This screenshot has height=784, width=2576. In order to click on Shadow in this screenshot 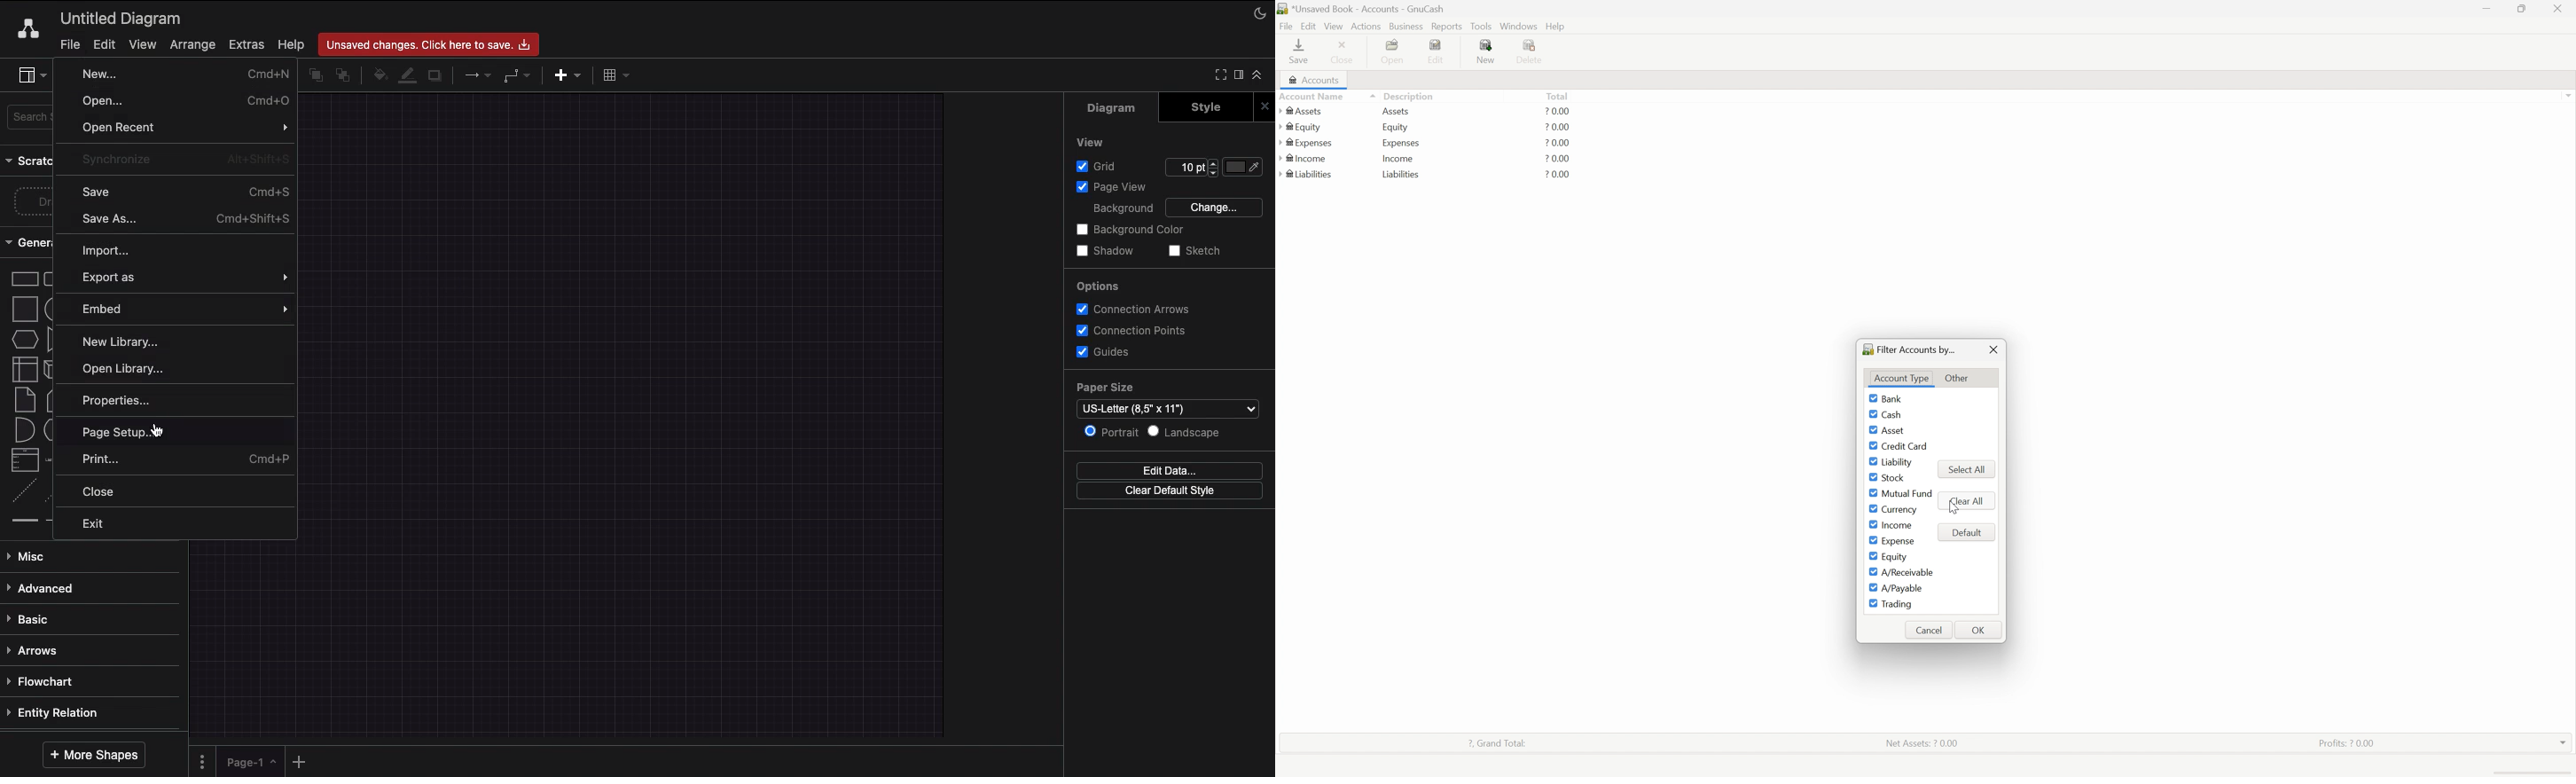, I will do `click(436, 75)`.